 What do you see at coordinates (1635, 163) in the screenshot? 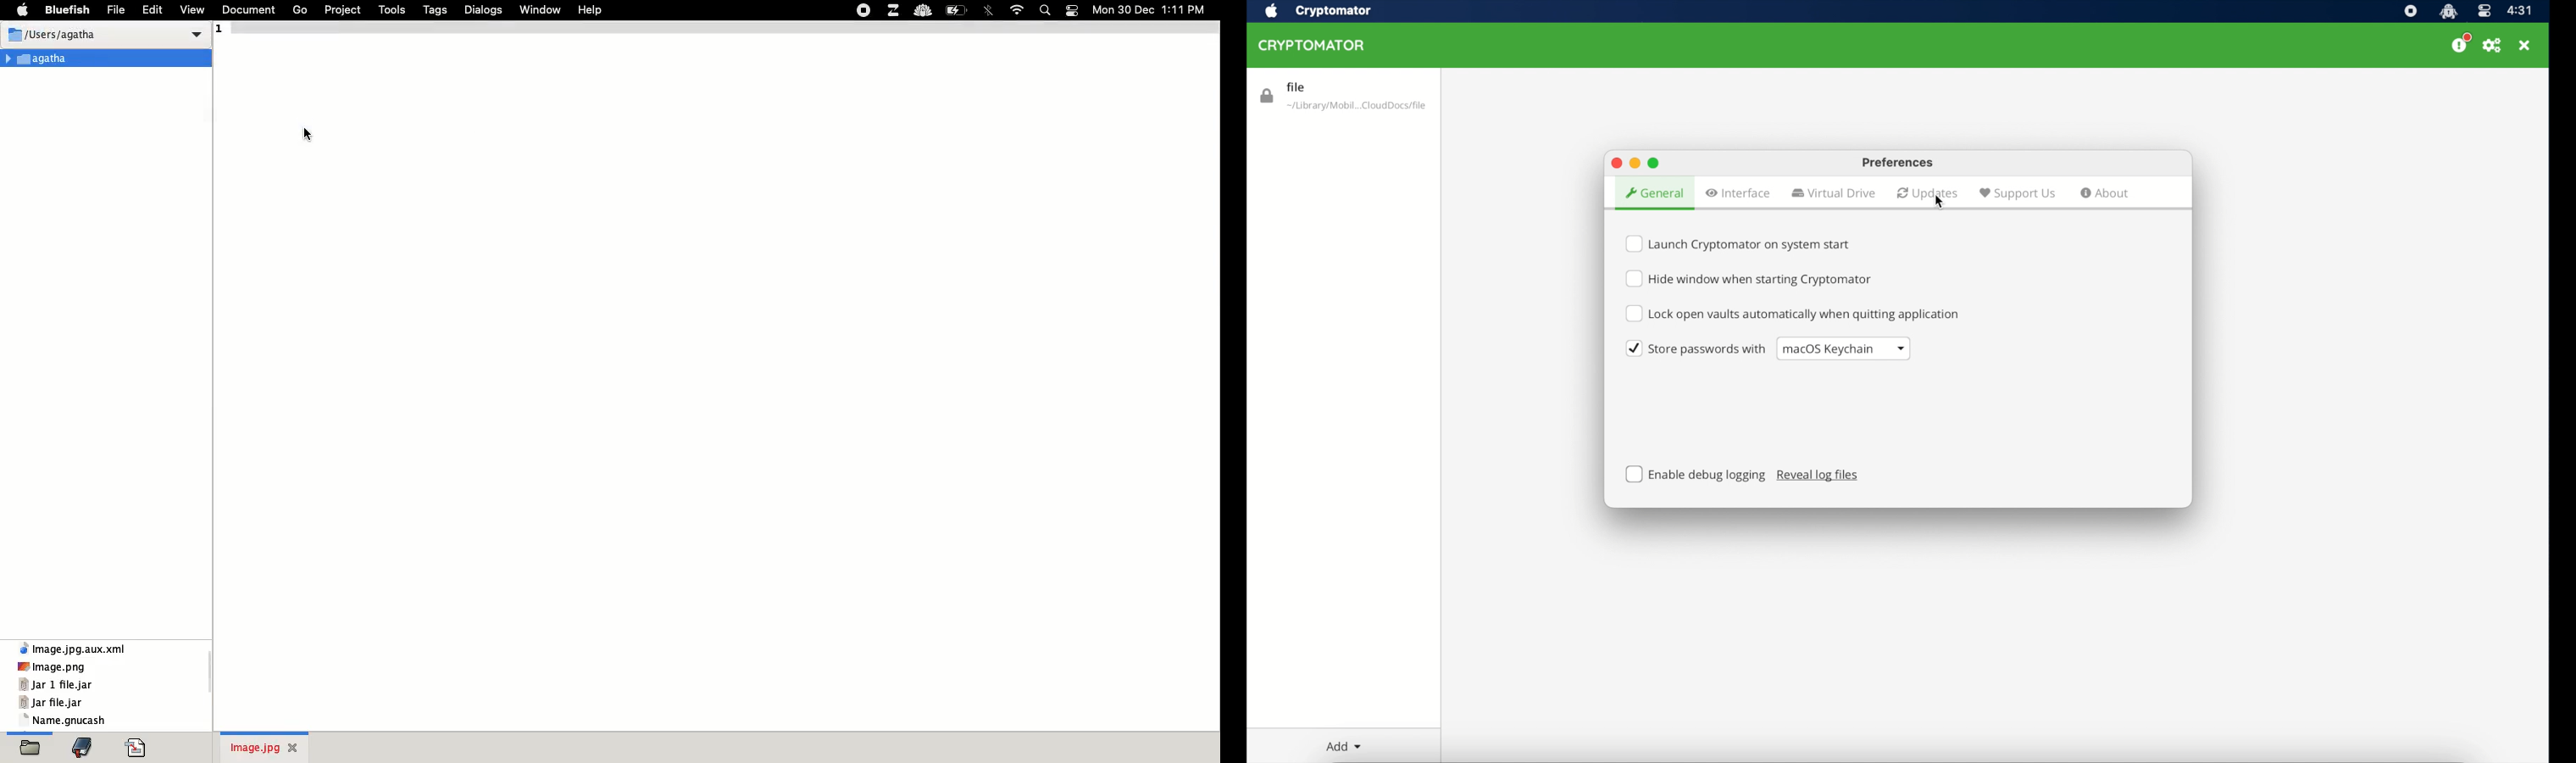
I see `minimize` at bounding box center [1635, 163].